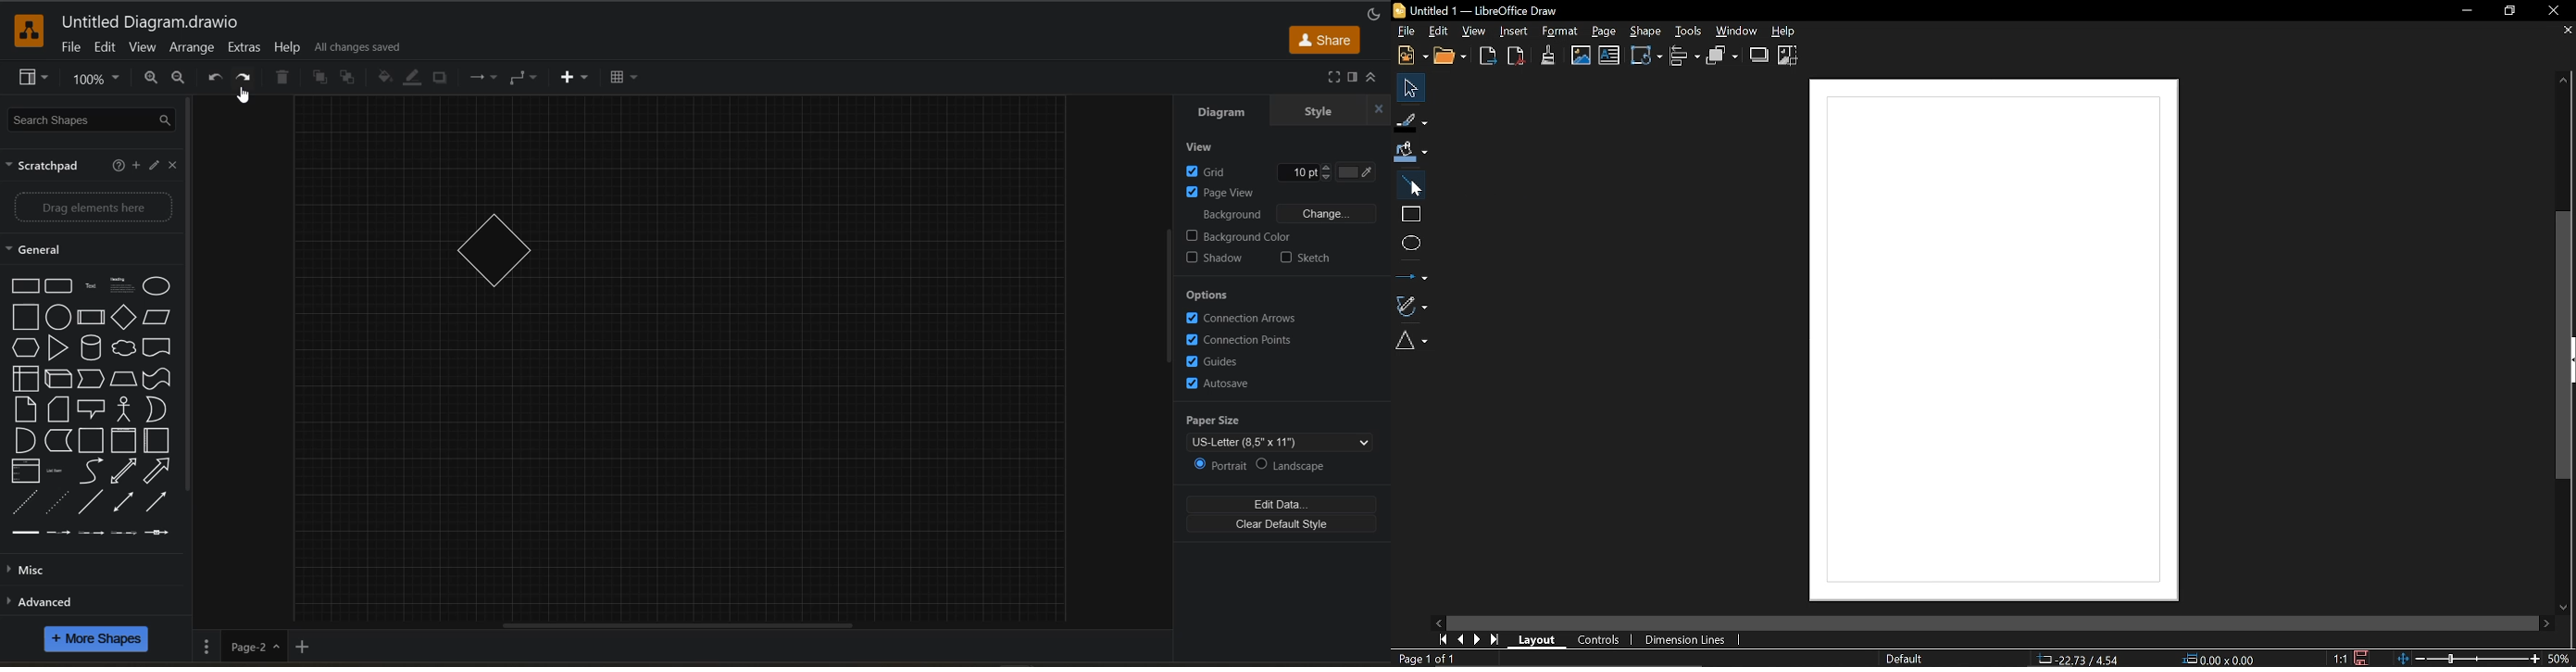 This screenshot has width=2576, height=672. What do you see at coordinates (2569, 82) in the screenshot?
I see `Move up` at bounding box center [2569, 82].